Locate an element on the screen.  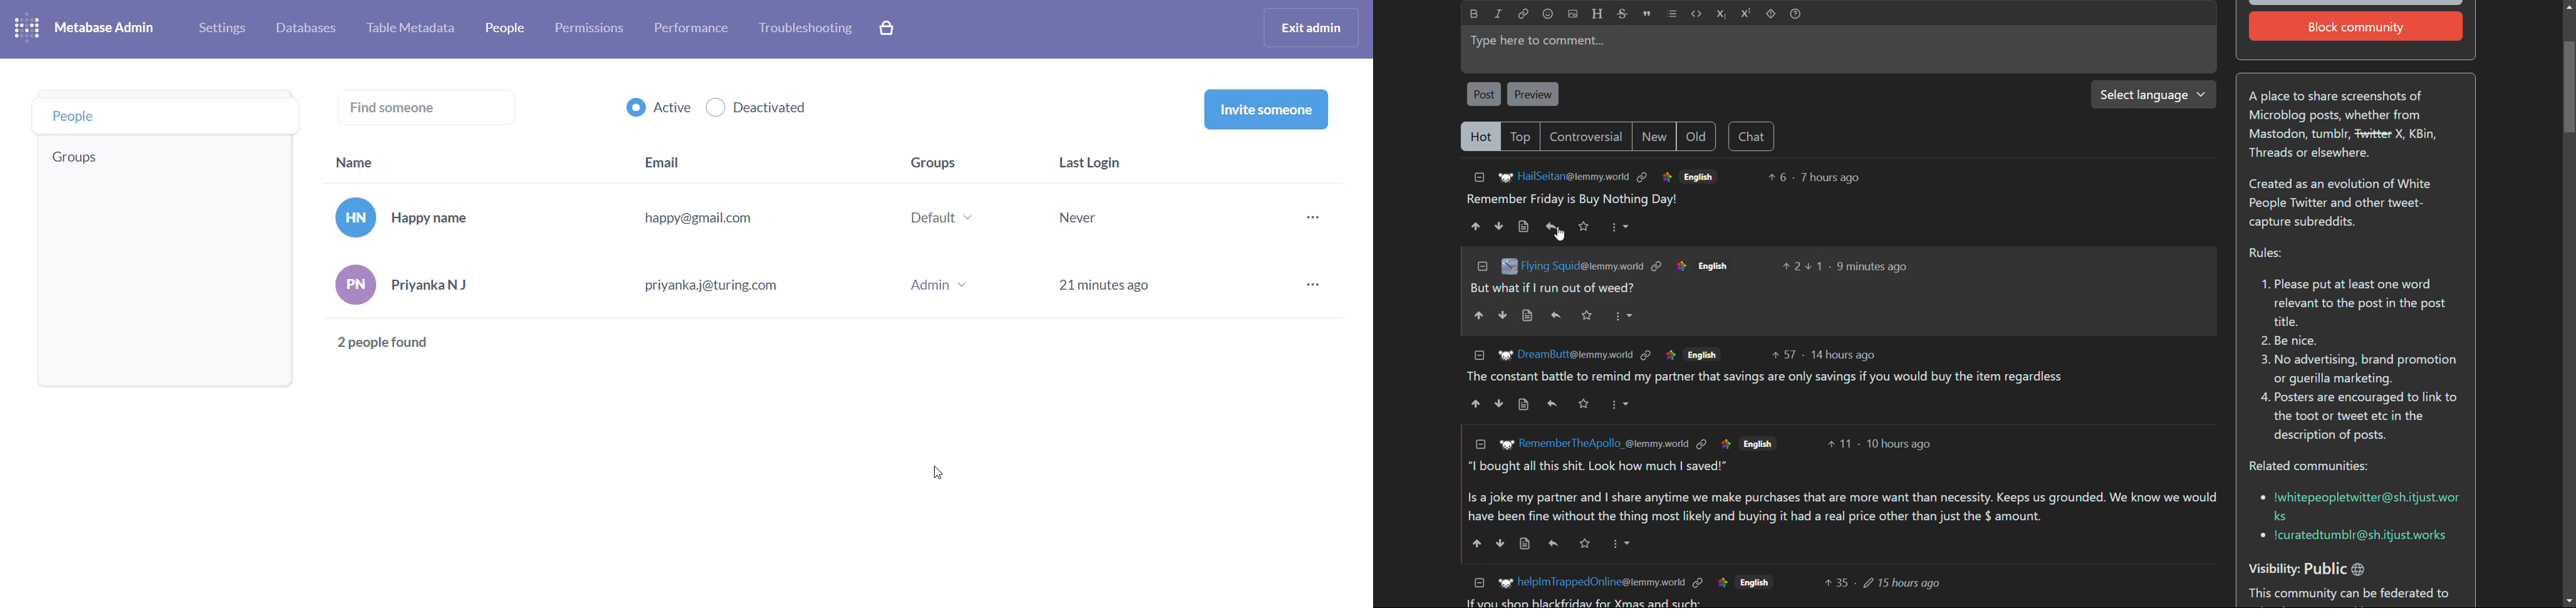
preview is located at coordinates (1532, 94).